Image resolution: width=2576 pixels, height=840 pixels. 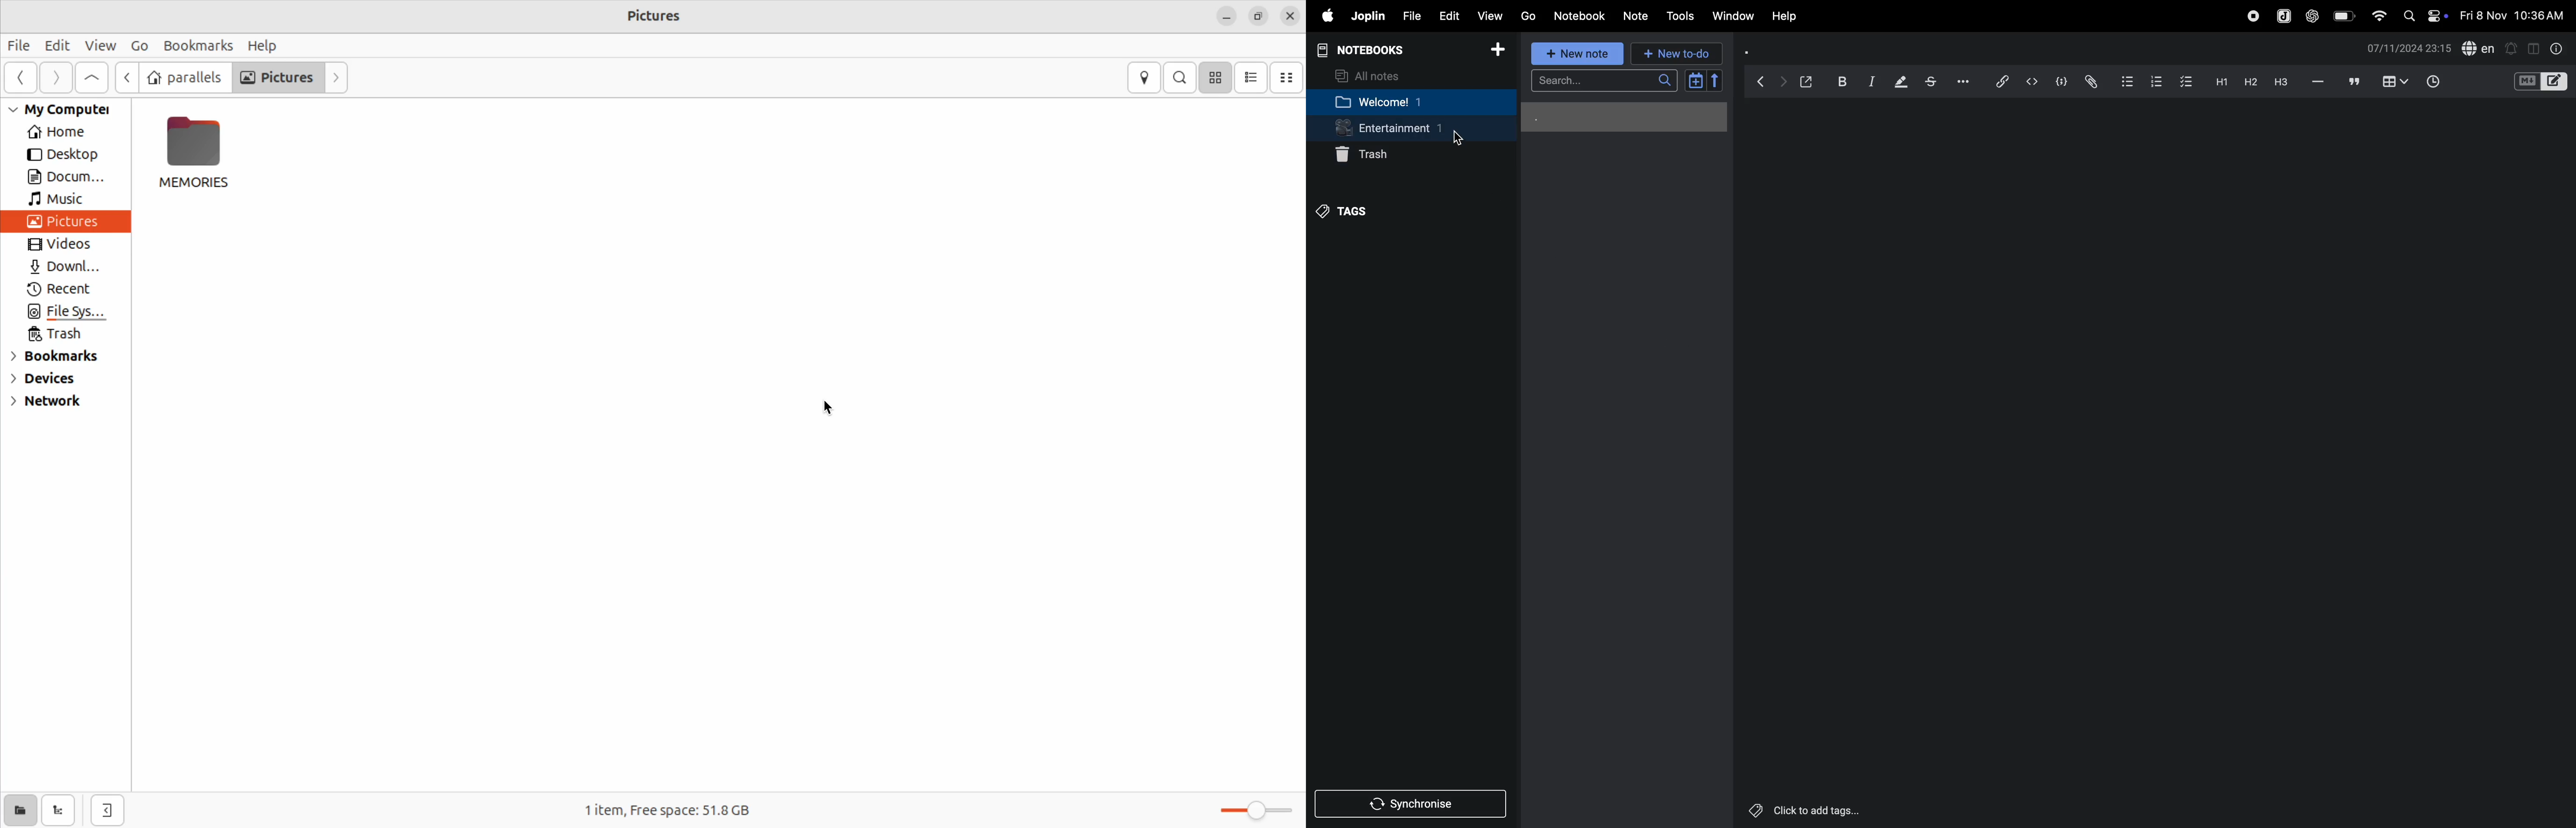 What do you see at coordinates (2406, 48) in the screenshot?
I see `time and date` at bounding box center [2406, 48].